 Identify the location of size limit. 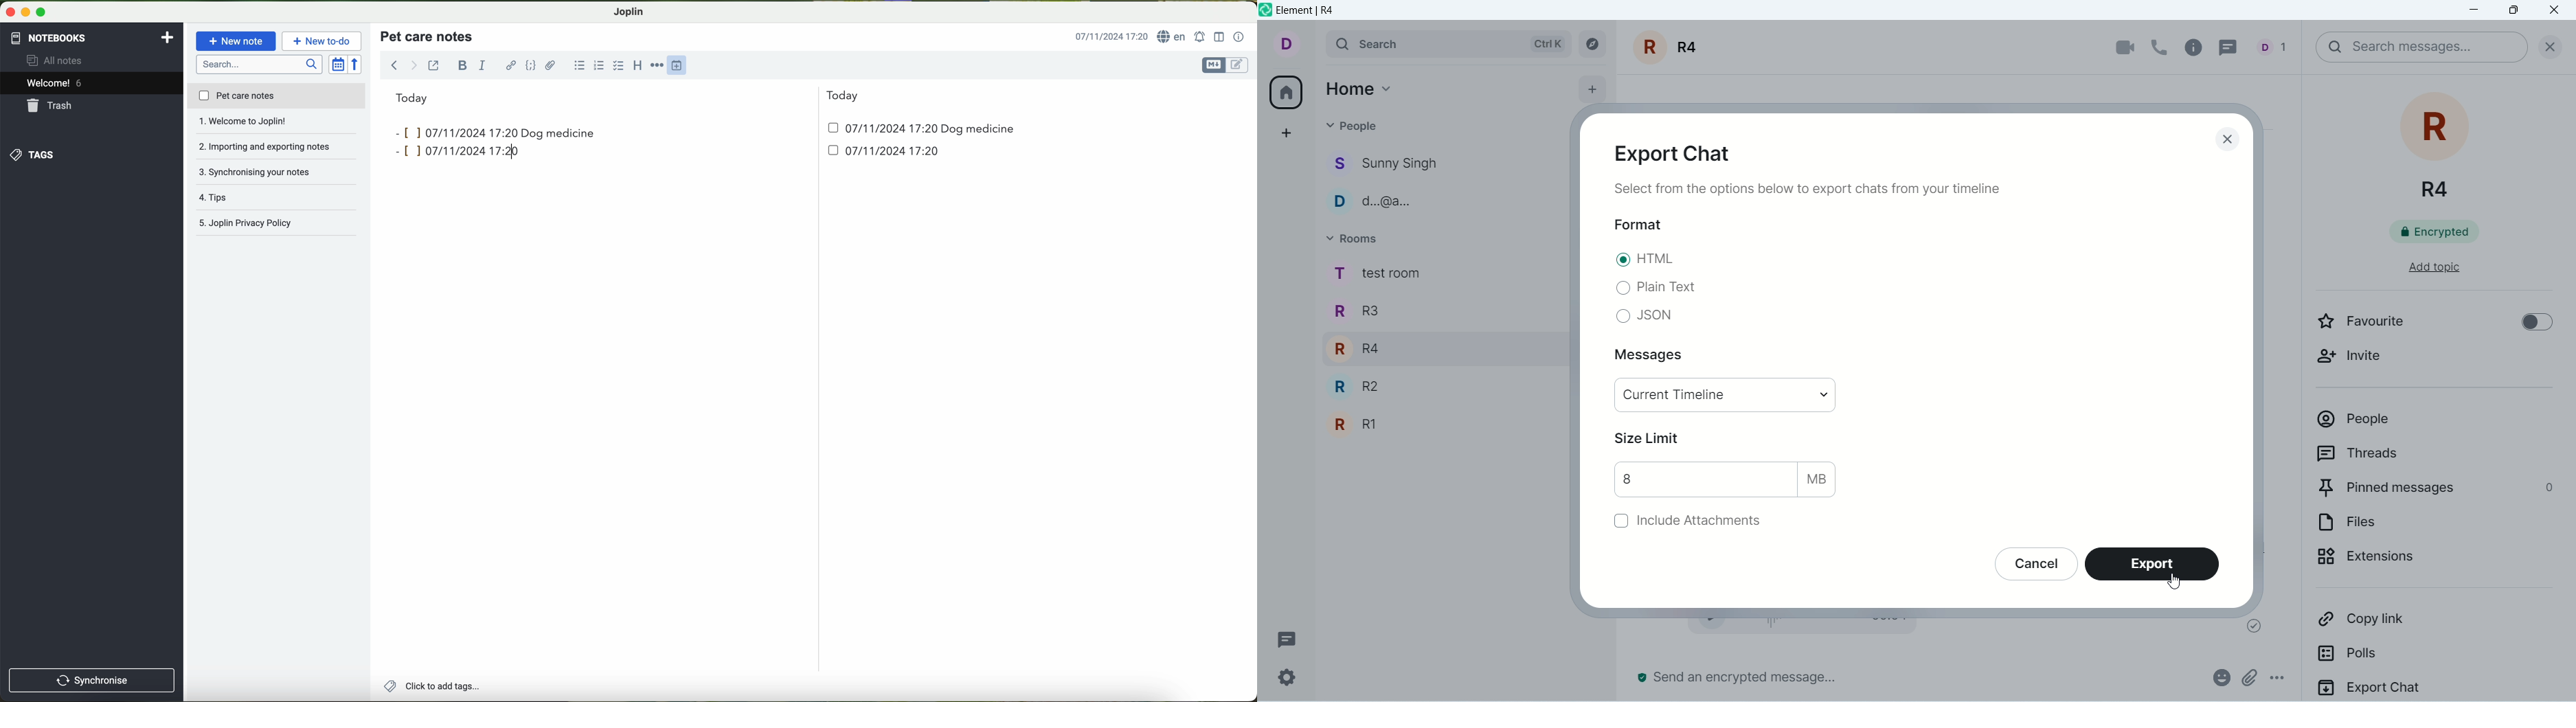
(1651, 438).